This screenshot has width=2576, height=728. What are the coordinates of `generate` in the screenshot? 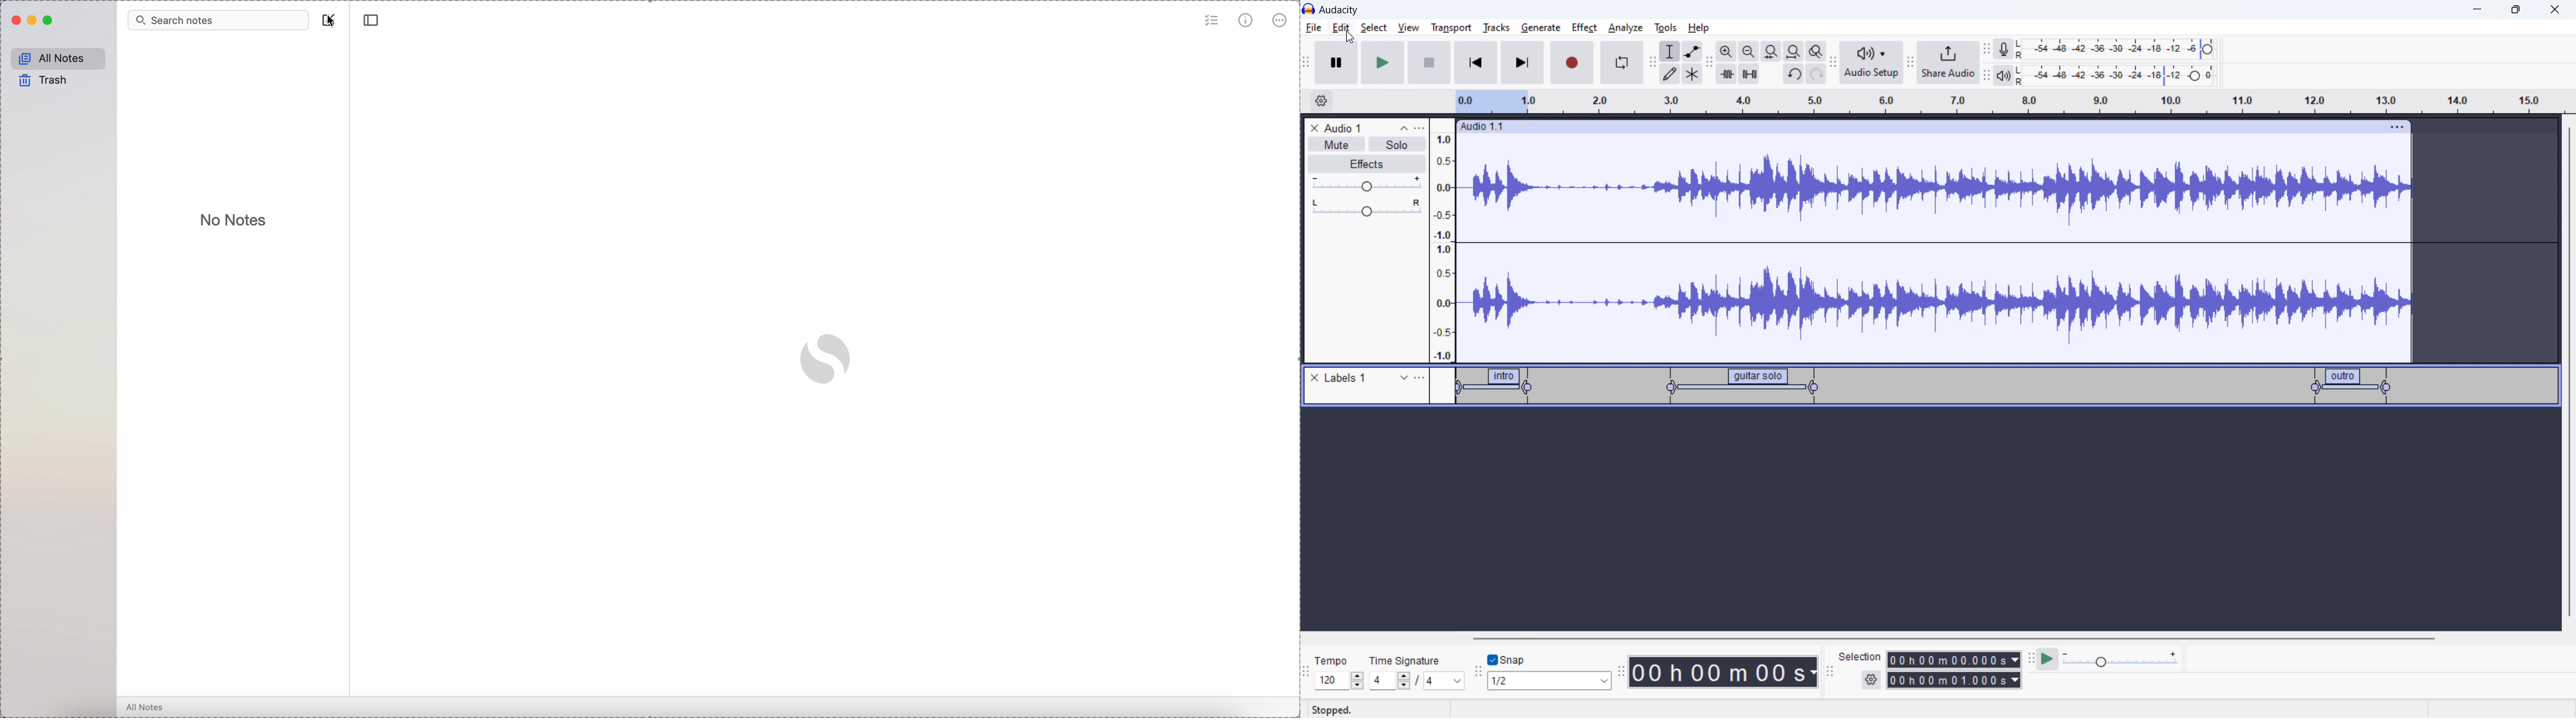 It's located at (1541, 27).